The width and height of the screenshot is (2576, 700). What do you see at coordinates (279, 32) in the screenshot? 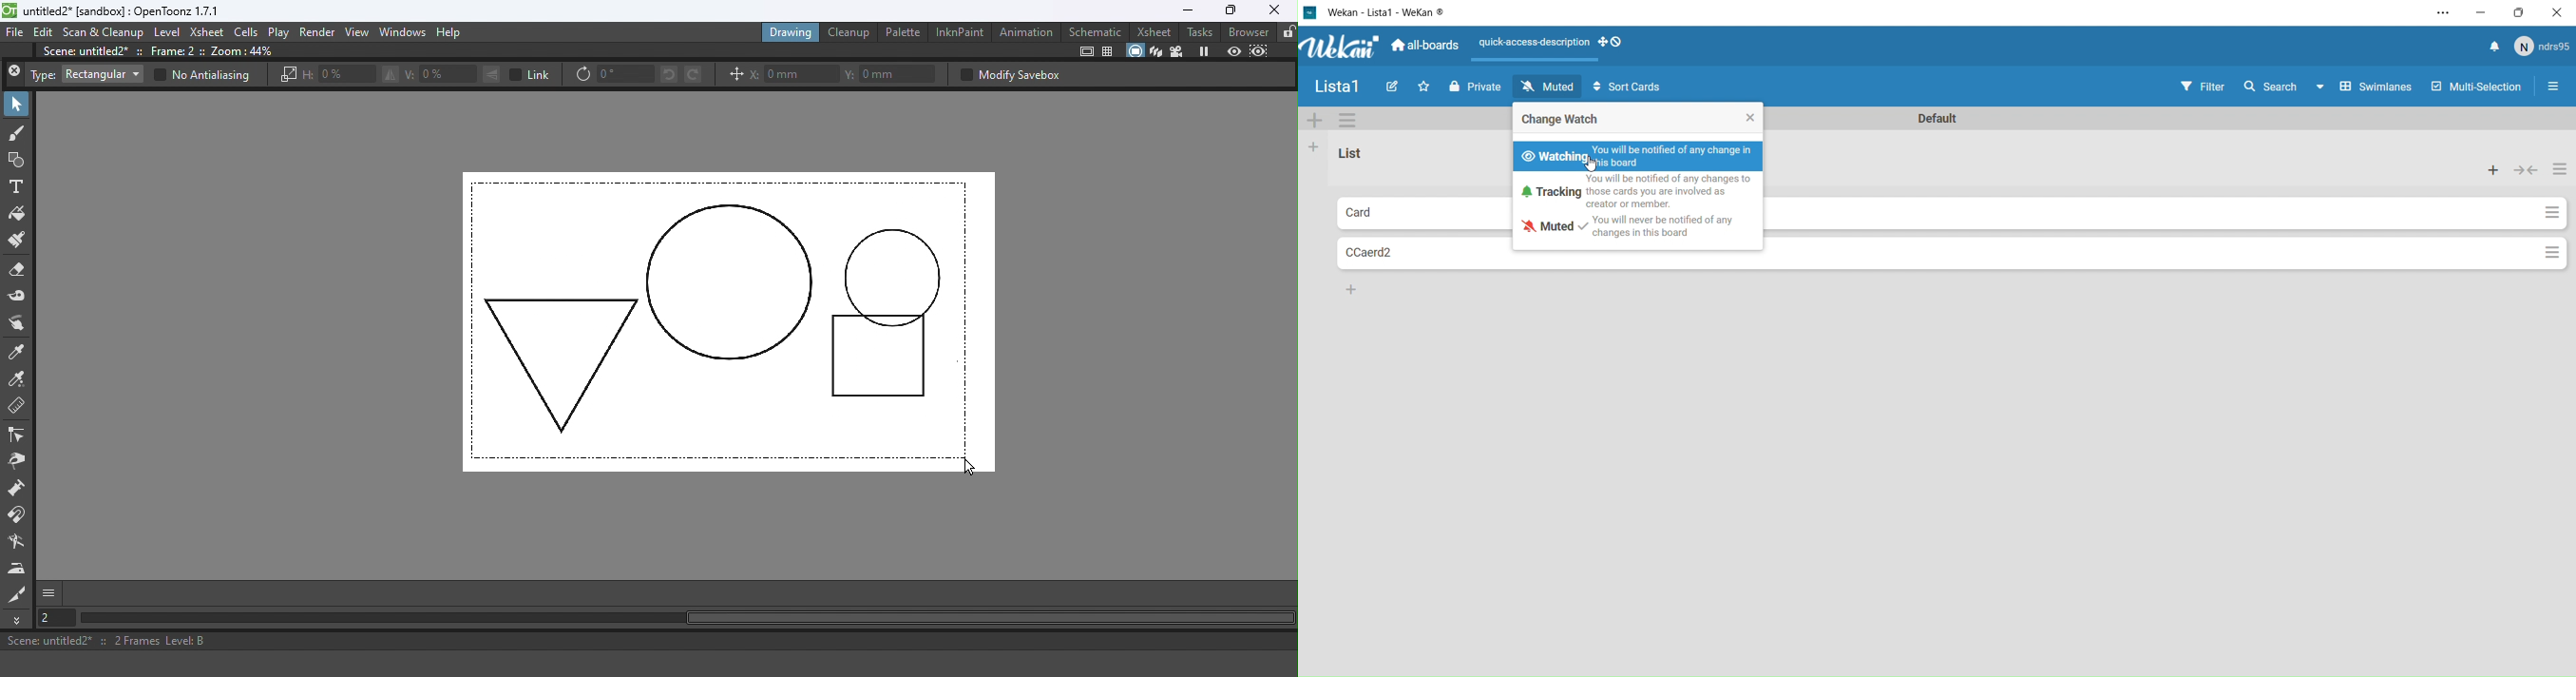
I see `Play` at bounding box center [279, 32].